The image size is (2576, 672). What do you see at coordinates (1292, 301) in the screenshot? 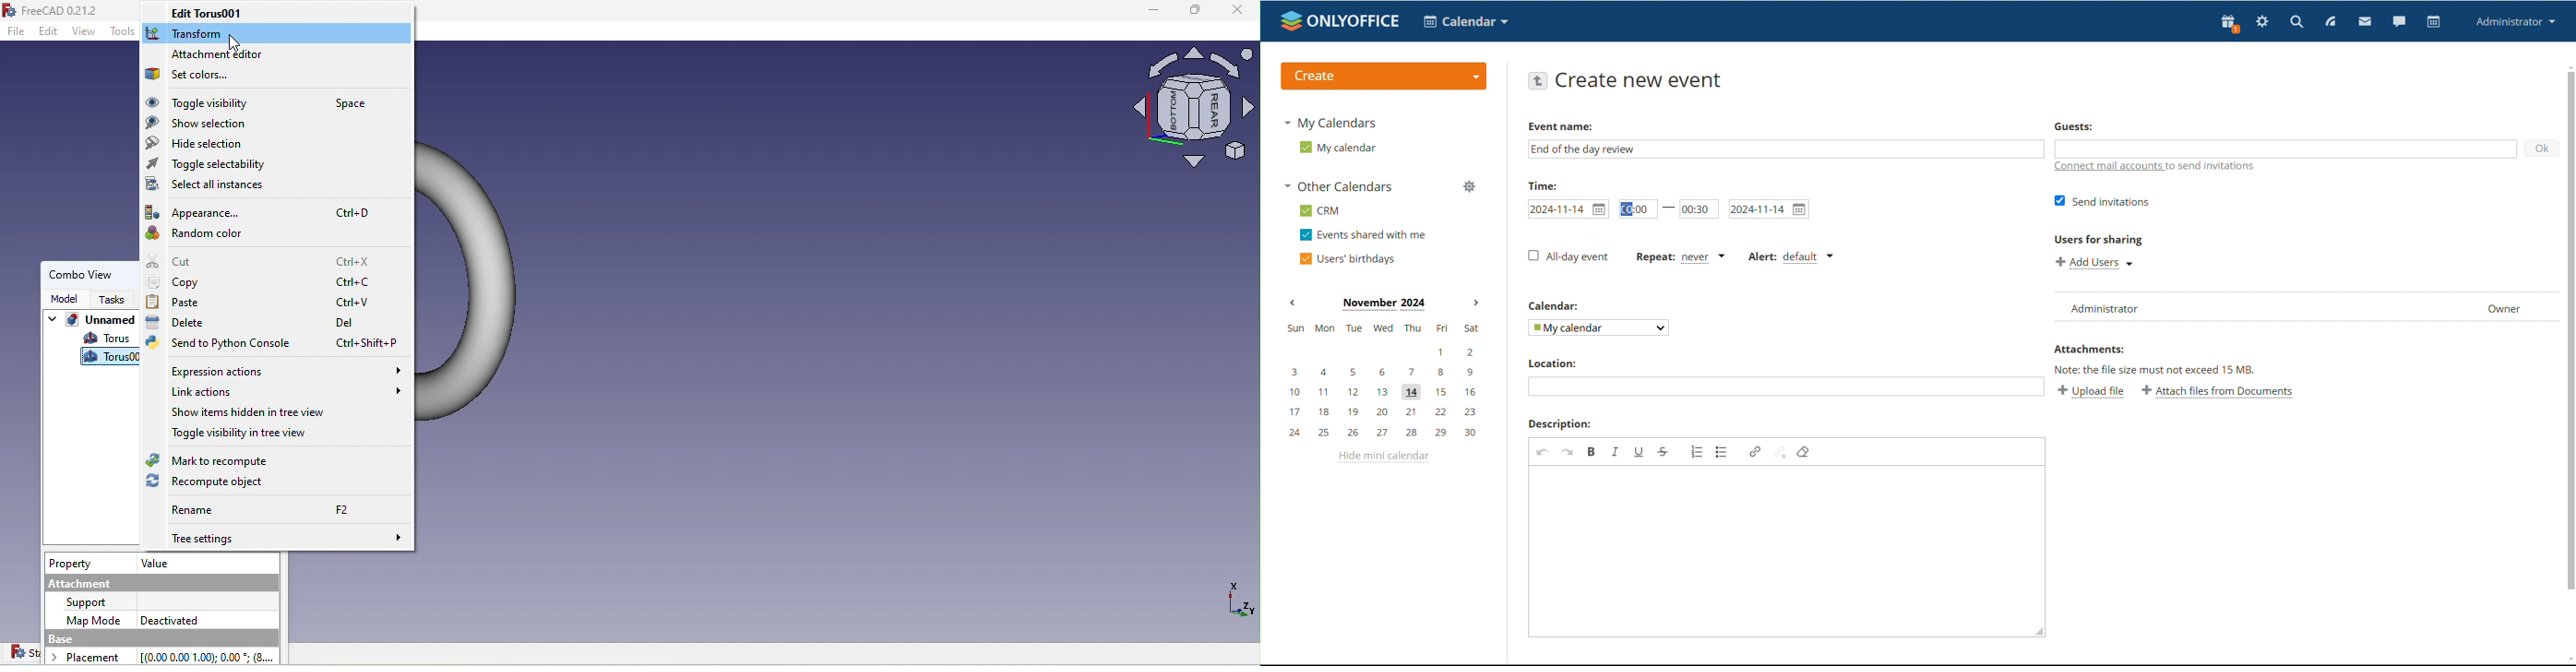
I see `previous month` at bounding box center [1292, 301].